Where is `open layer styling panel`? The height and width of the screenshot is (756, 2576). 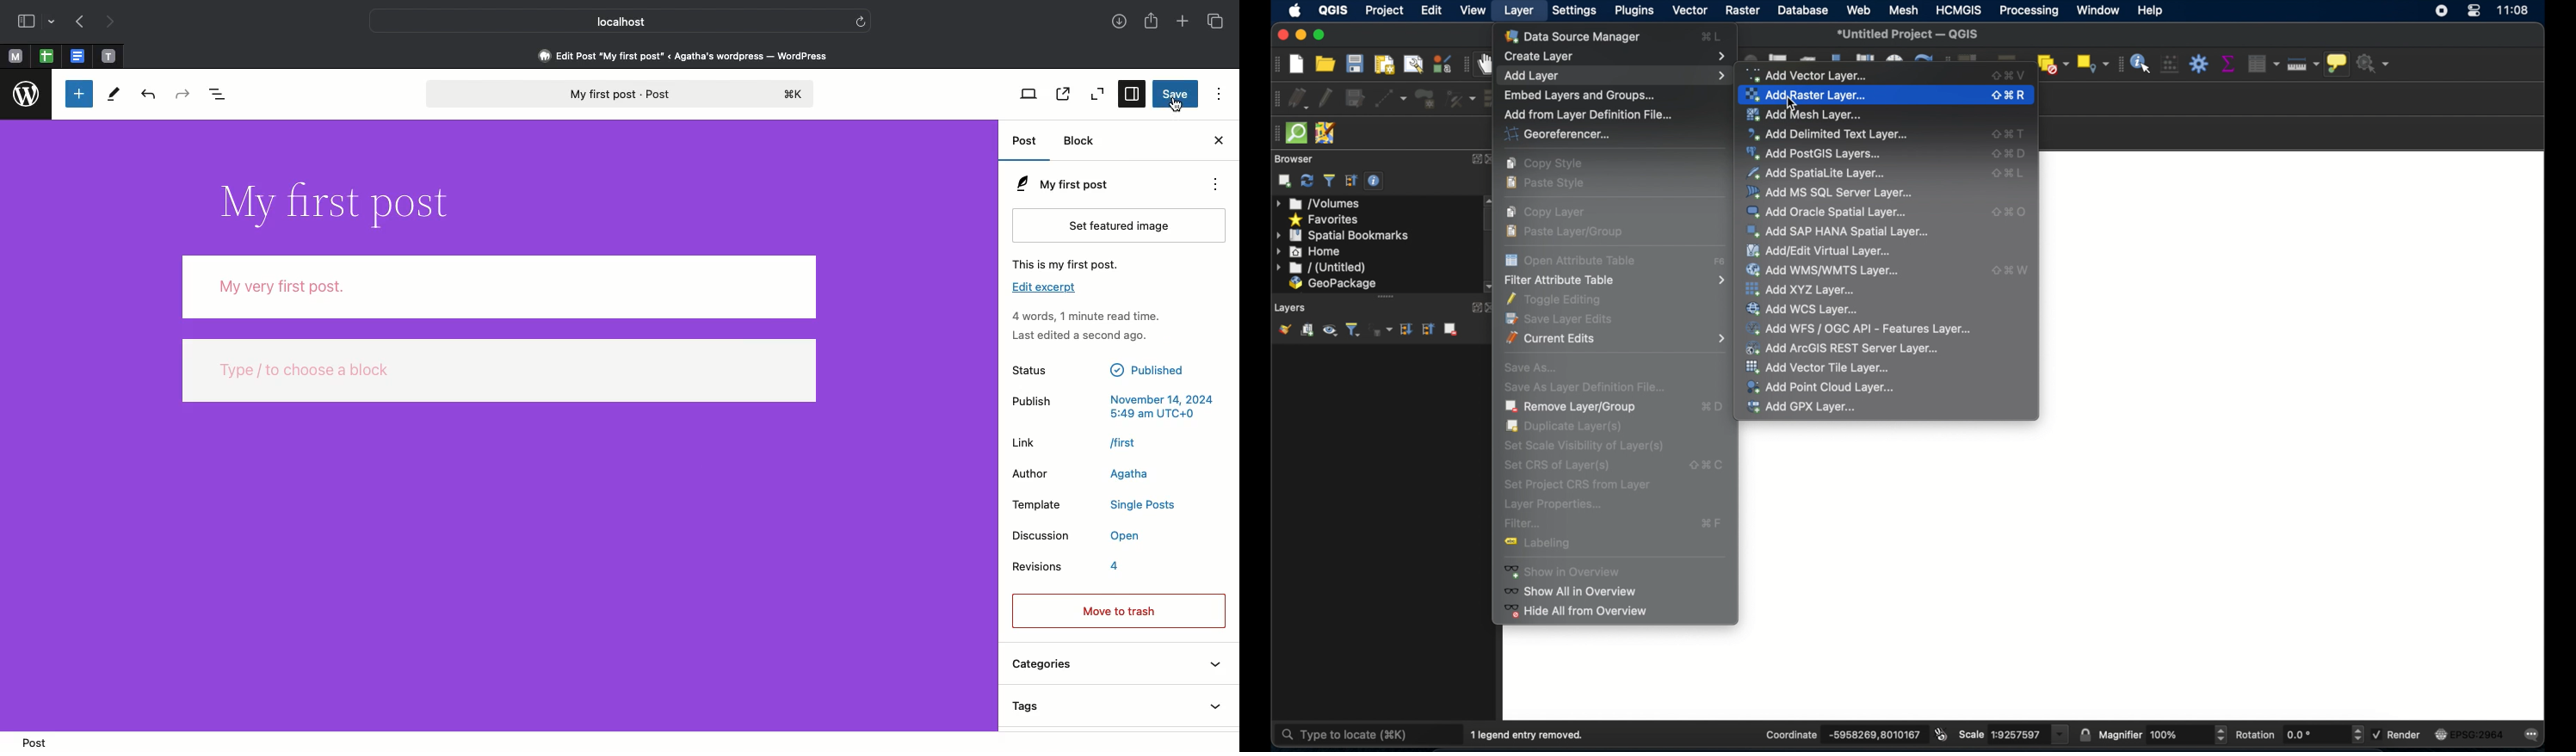 open layer styling panel is located at coordinates (1285, 329).